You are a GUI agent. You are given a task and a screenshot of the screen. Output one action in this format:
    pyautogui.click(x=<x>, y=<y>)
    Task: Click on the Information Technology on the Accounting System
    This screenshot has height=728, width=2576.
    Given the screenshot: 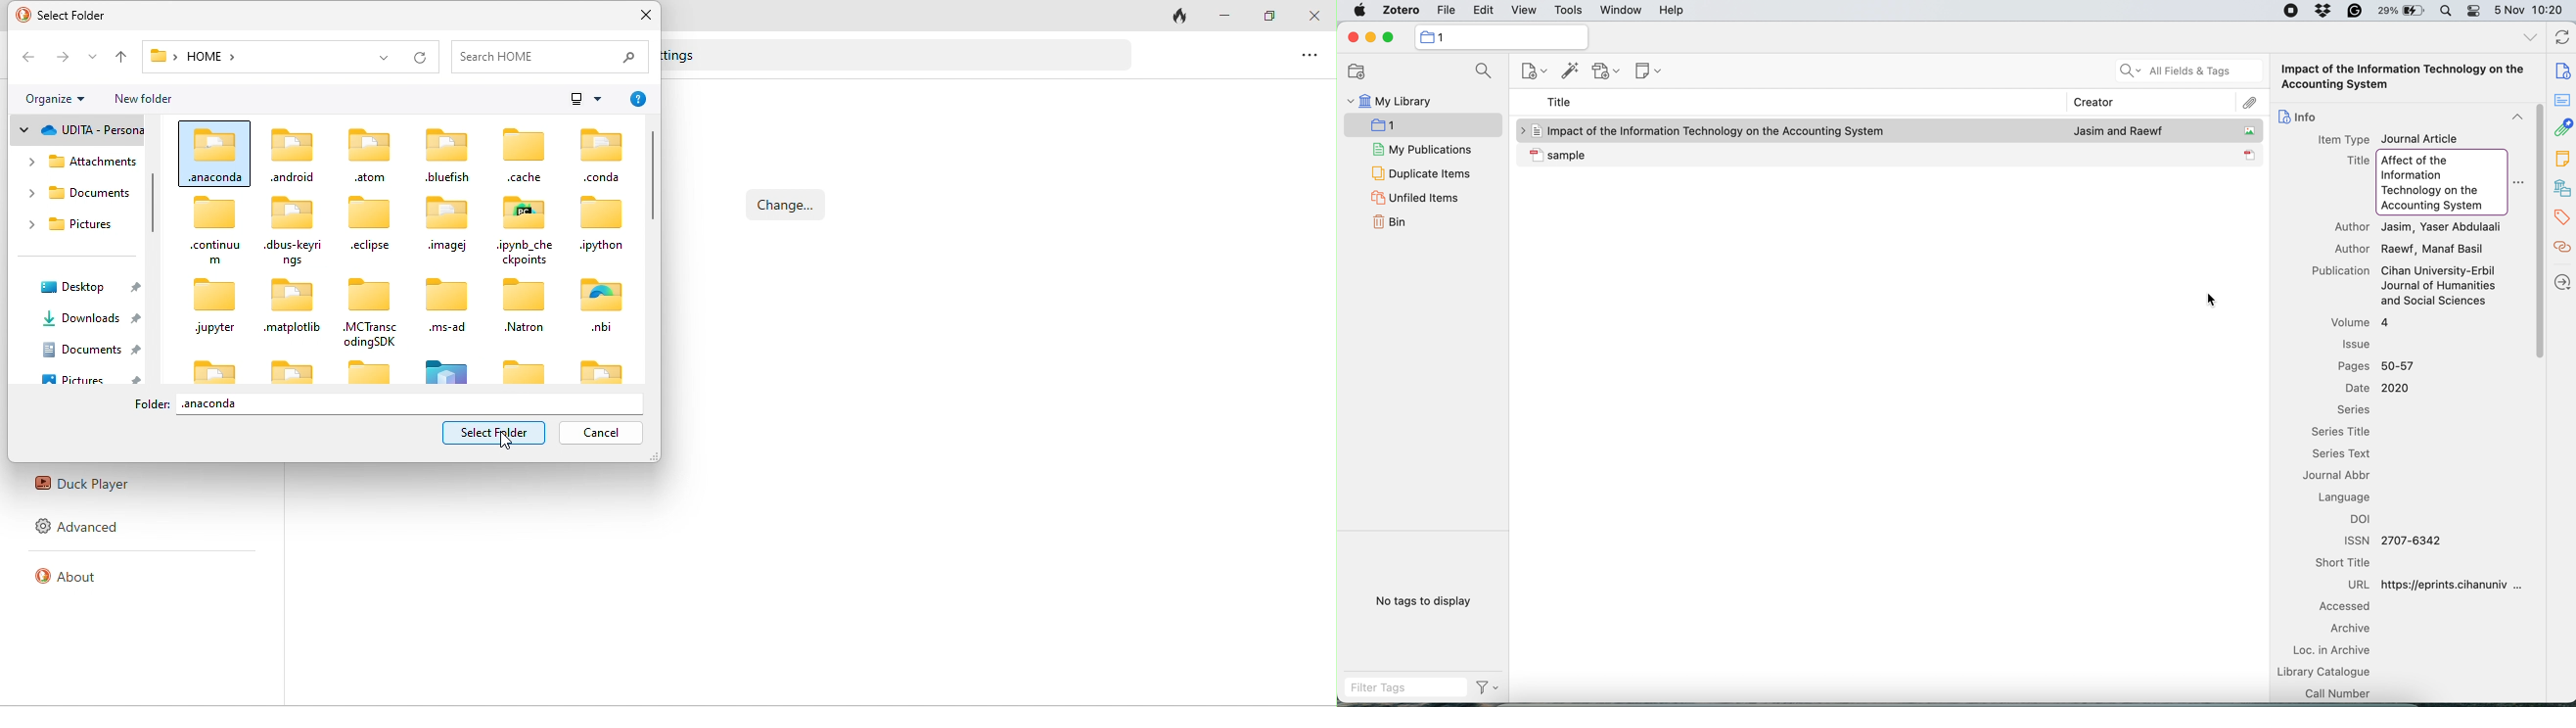 What is the action you would take?
    pyautogui.click(x=2435, y=192)
    